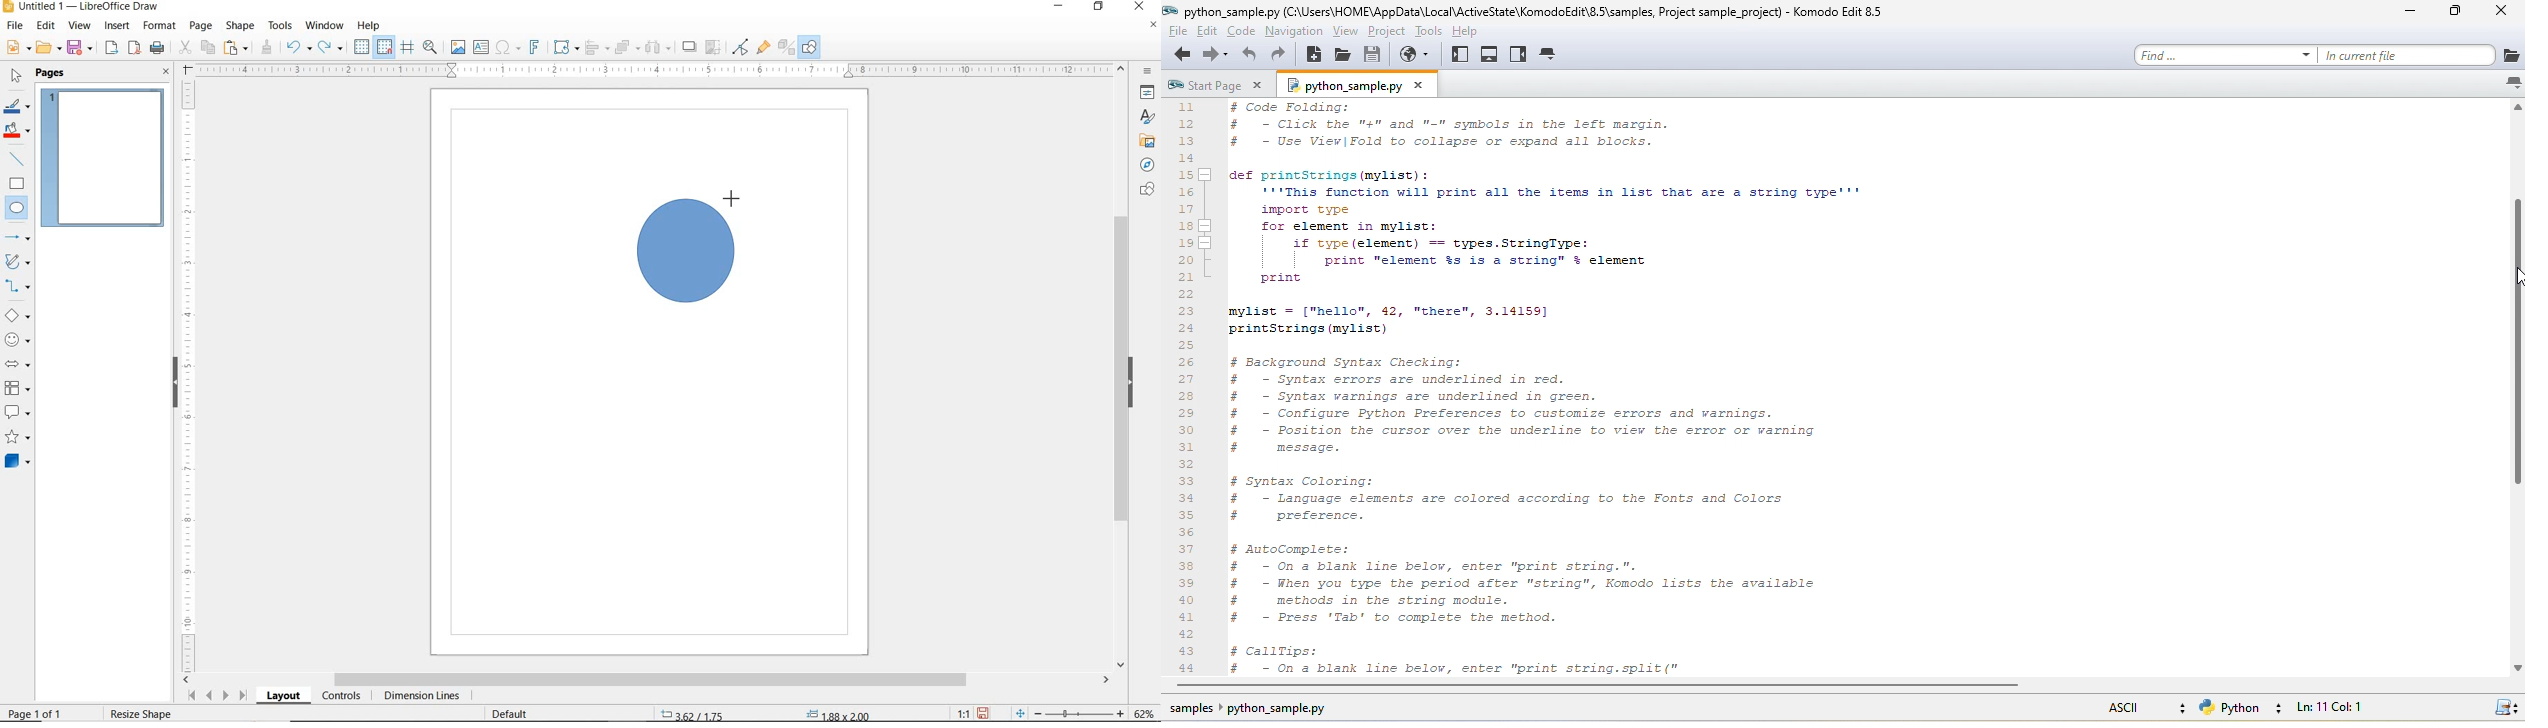  I want to click on INSERT LINE, so click(19, 159).